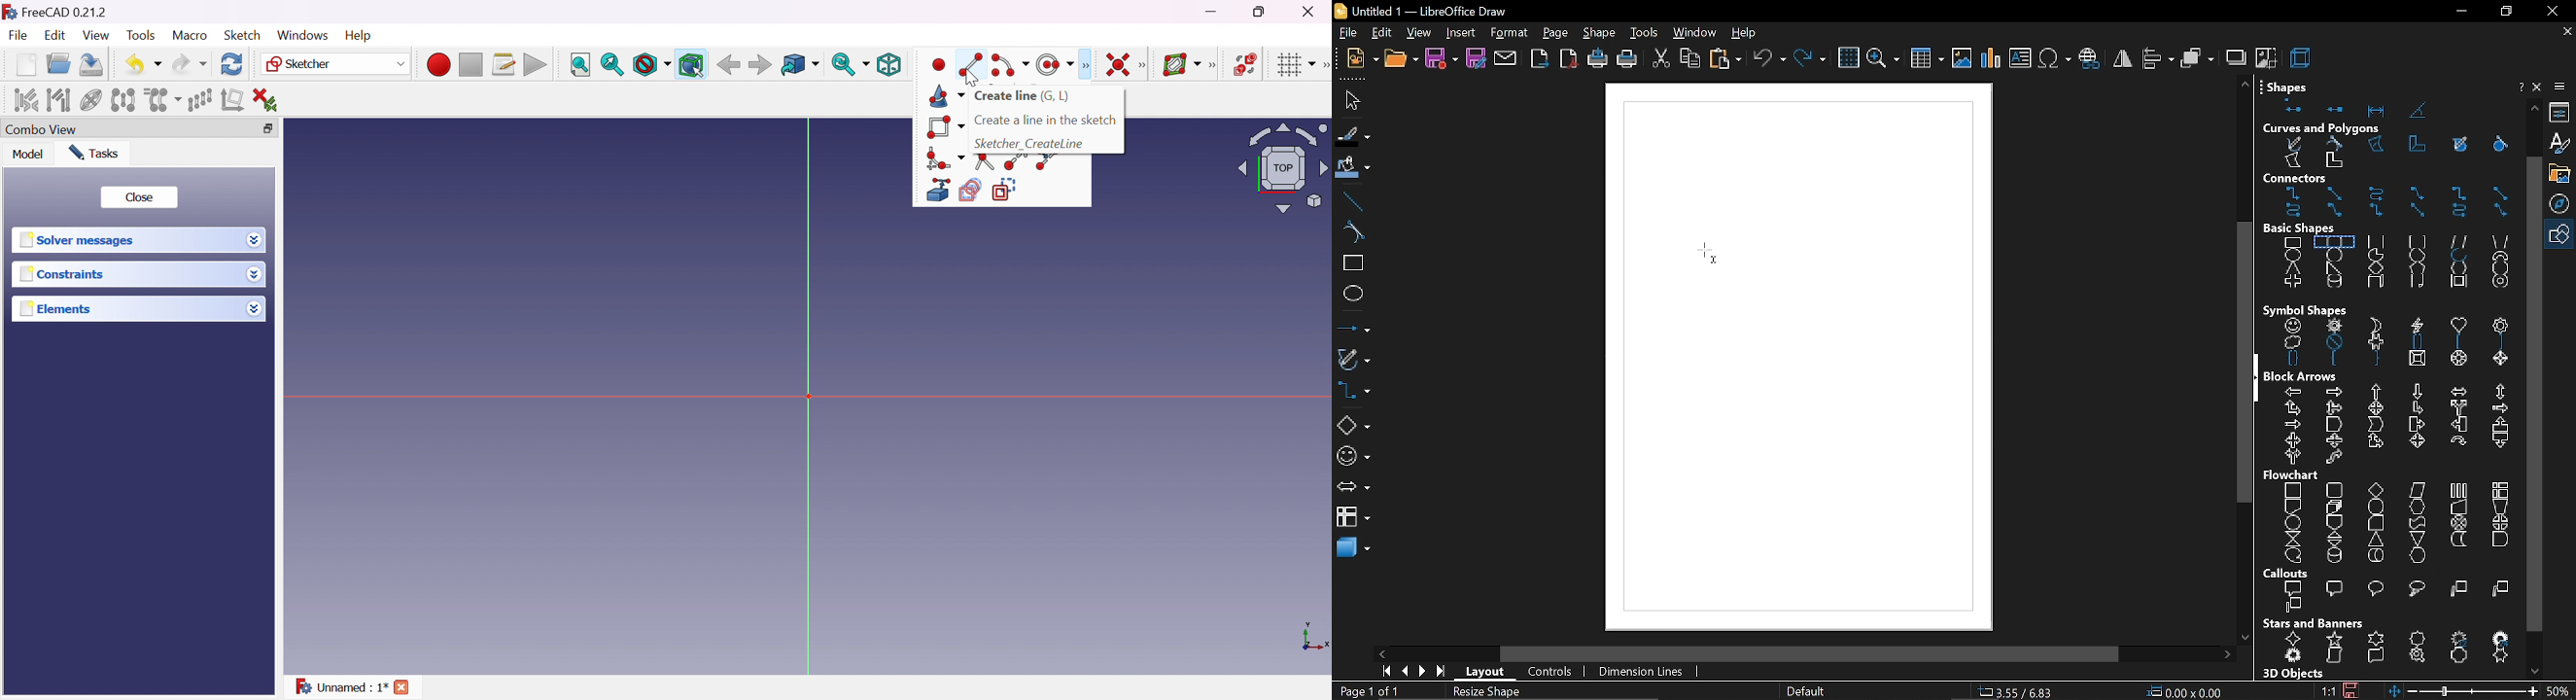 Image resolution: width=2576 pixels, height=700 pixels. Describe the element at coordinates (1427, 11) in the screenshot. I see `current window` at that location.